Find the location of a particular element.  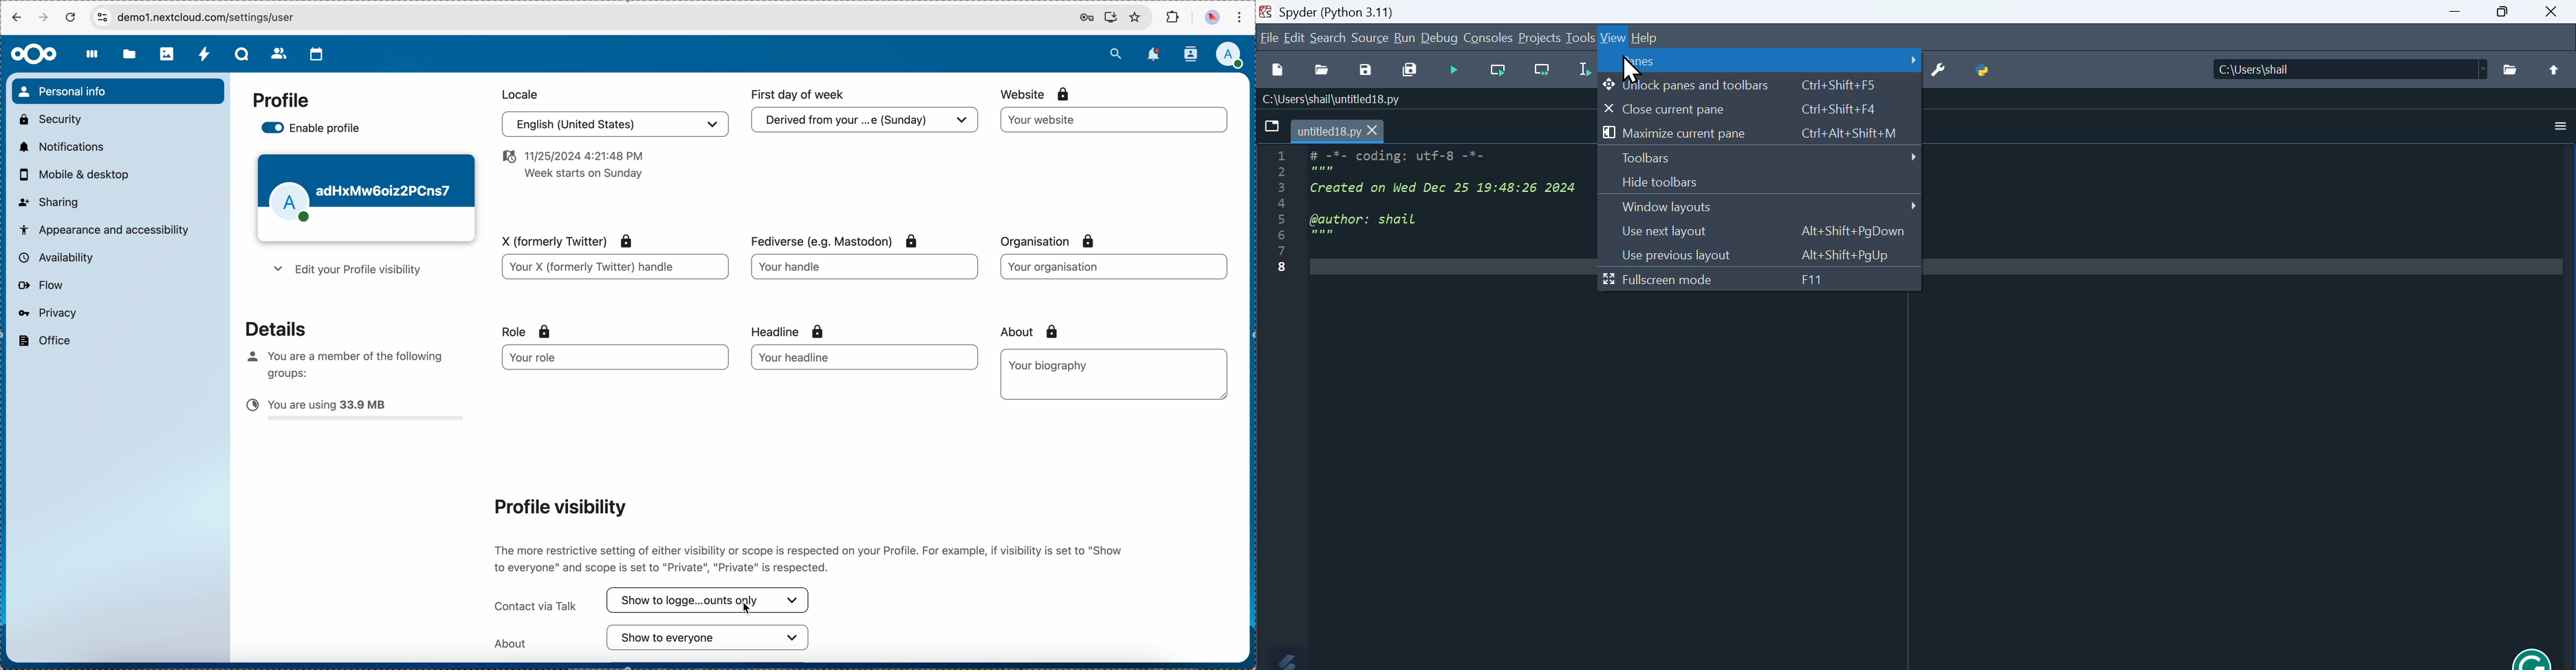

Projects is located at coordinates (1538, 37).